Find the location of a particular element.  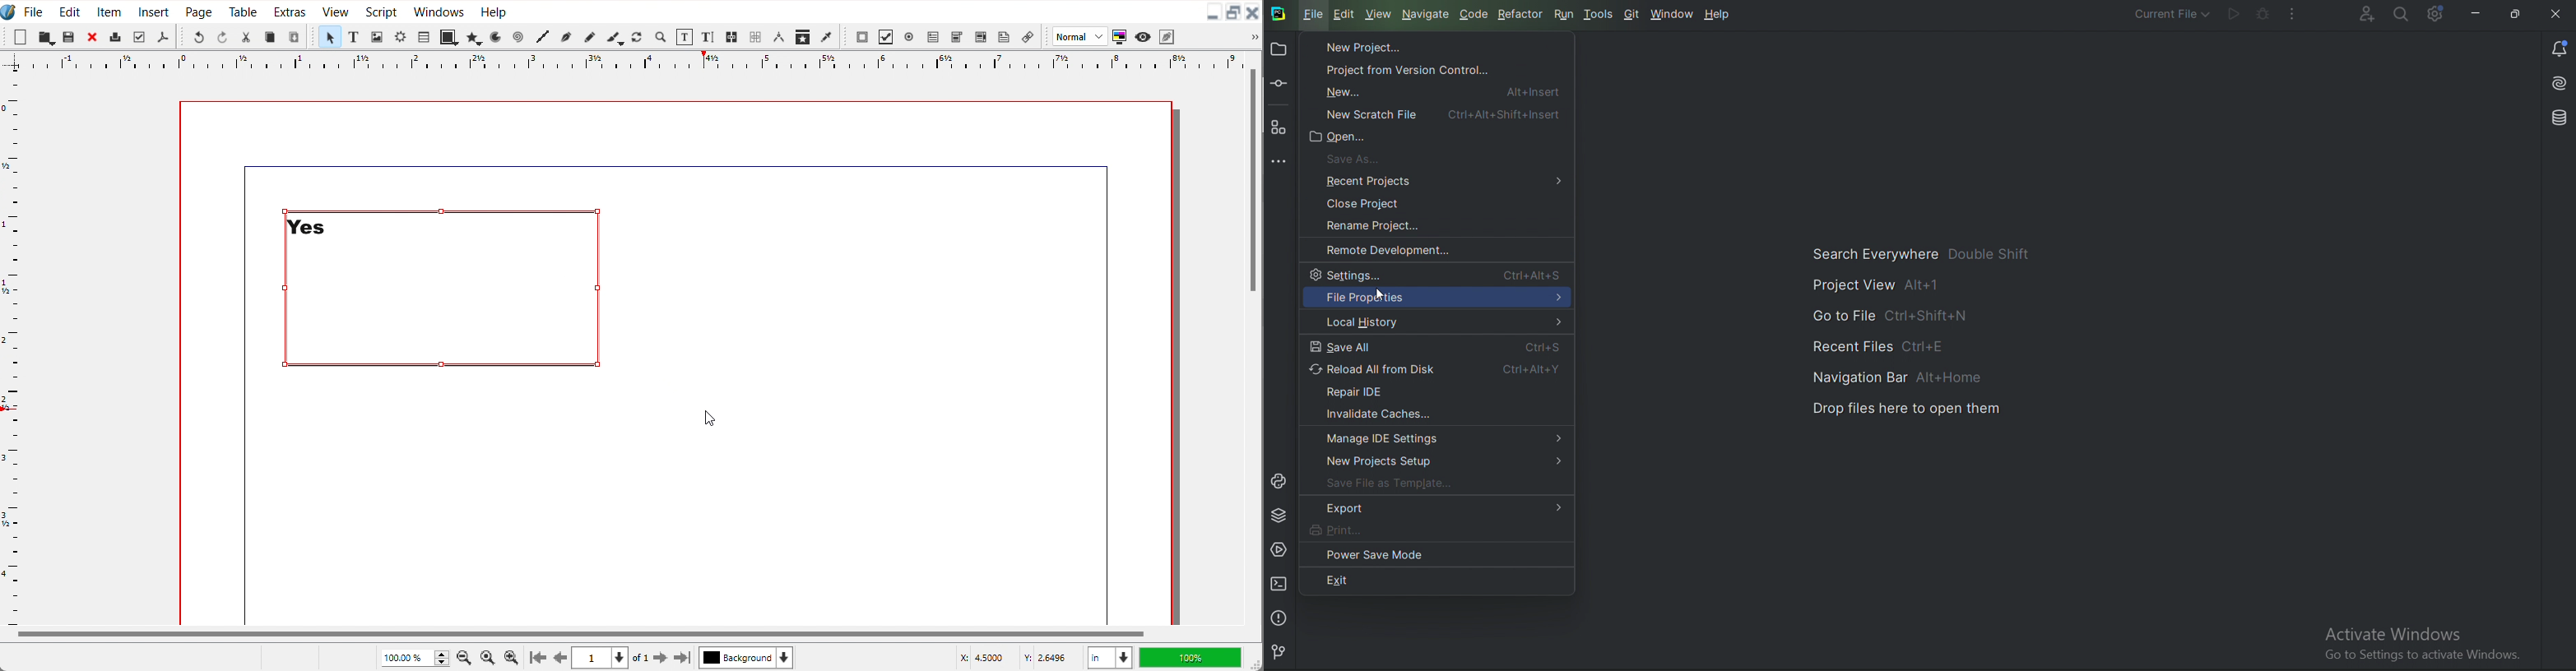

Restore down is located at coordinates (2516, 11).